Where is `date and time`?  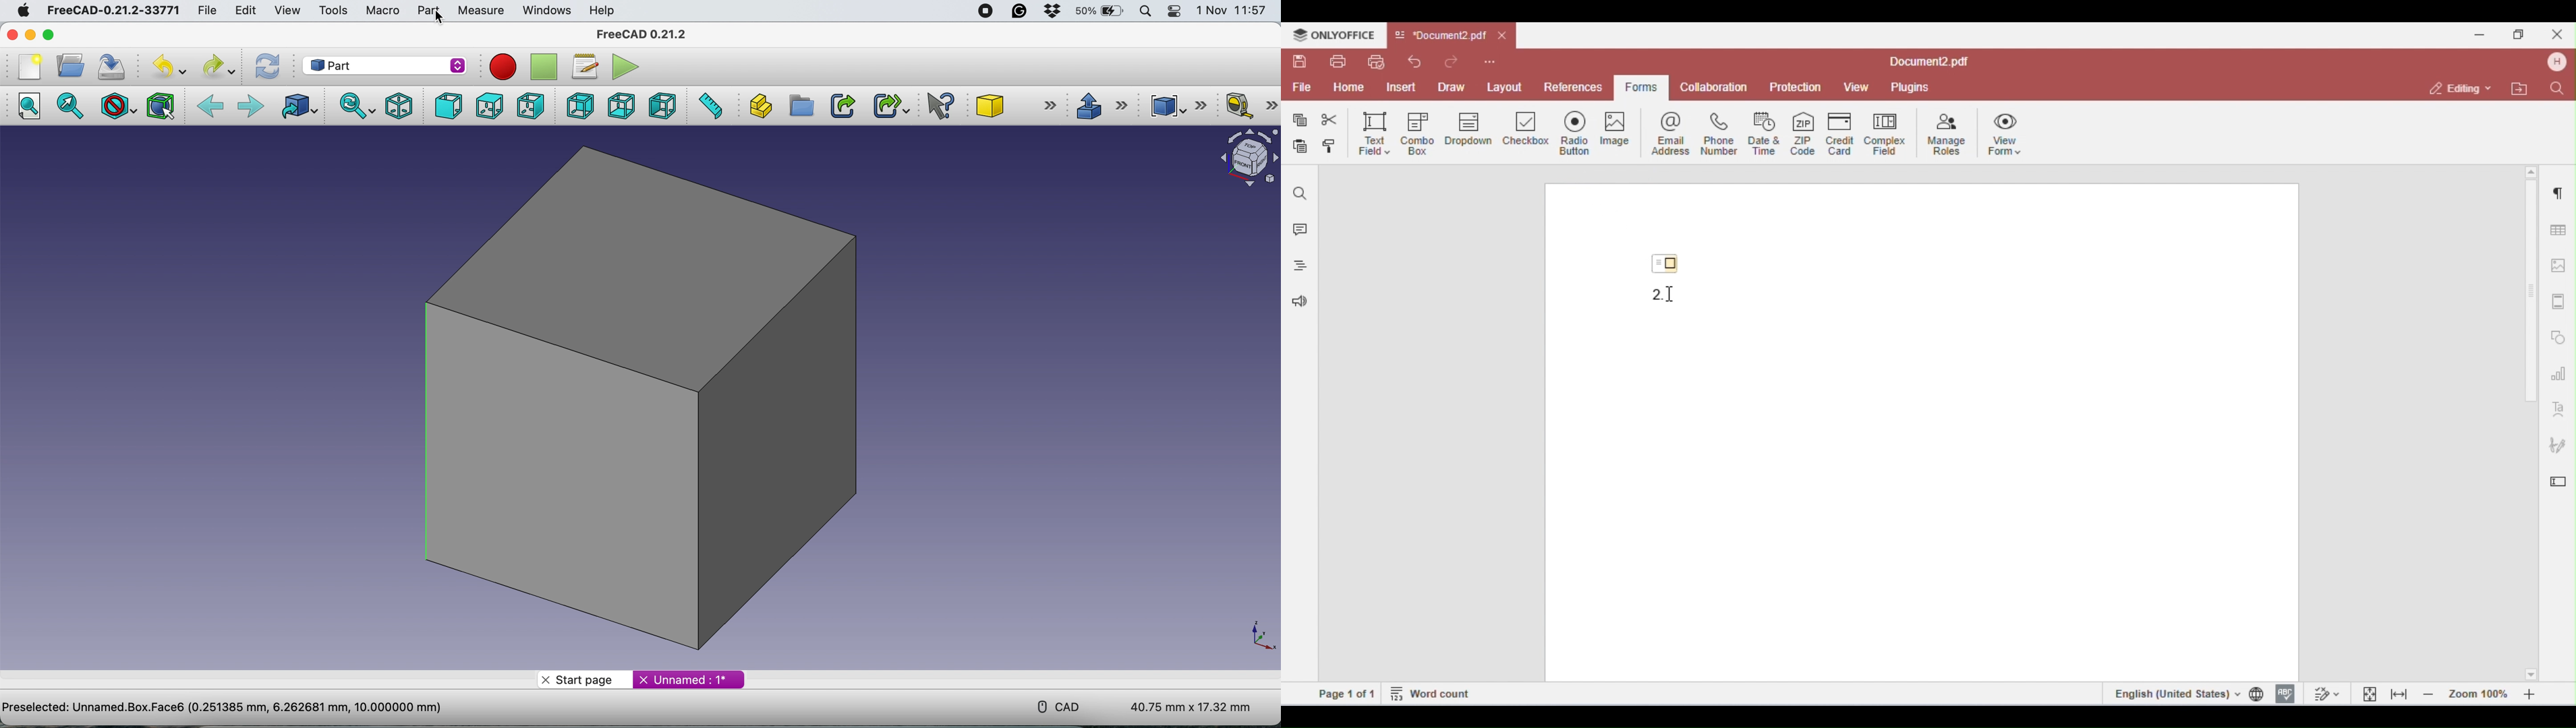
date and time is located at coordinates (1233, 10).